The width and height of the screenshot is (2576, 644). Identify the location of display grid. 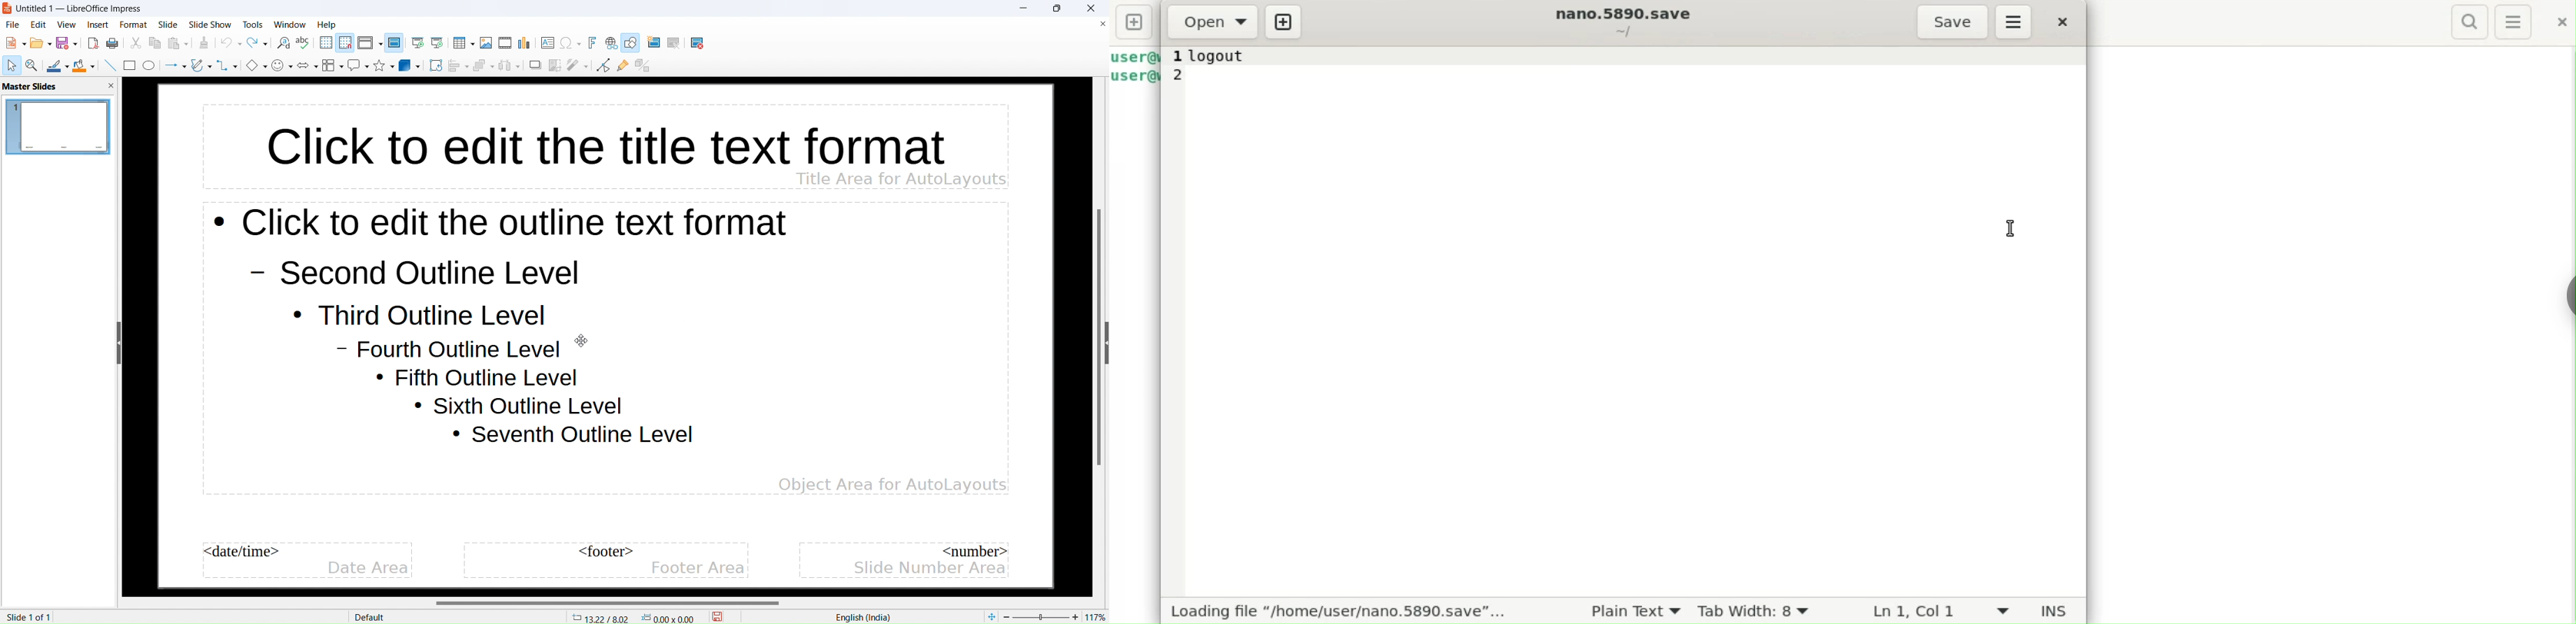
(327, 43).